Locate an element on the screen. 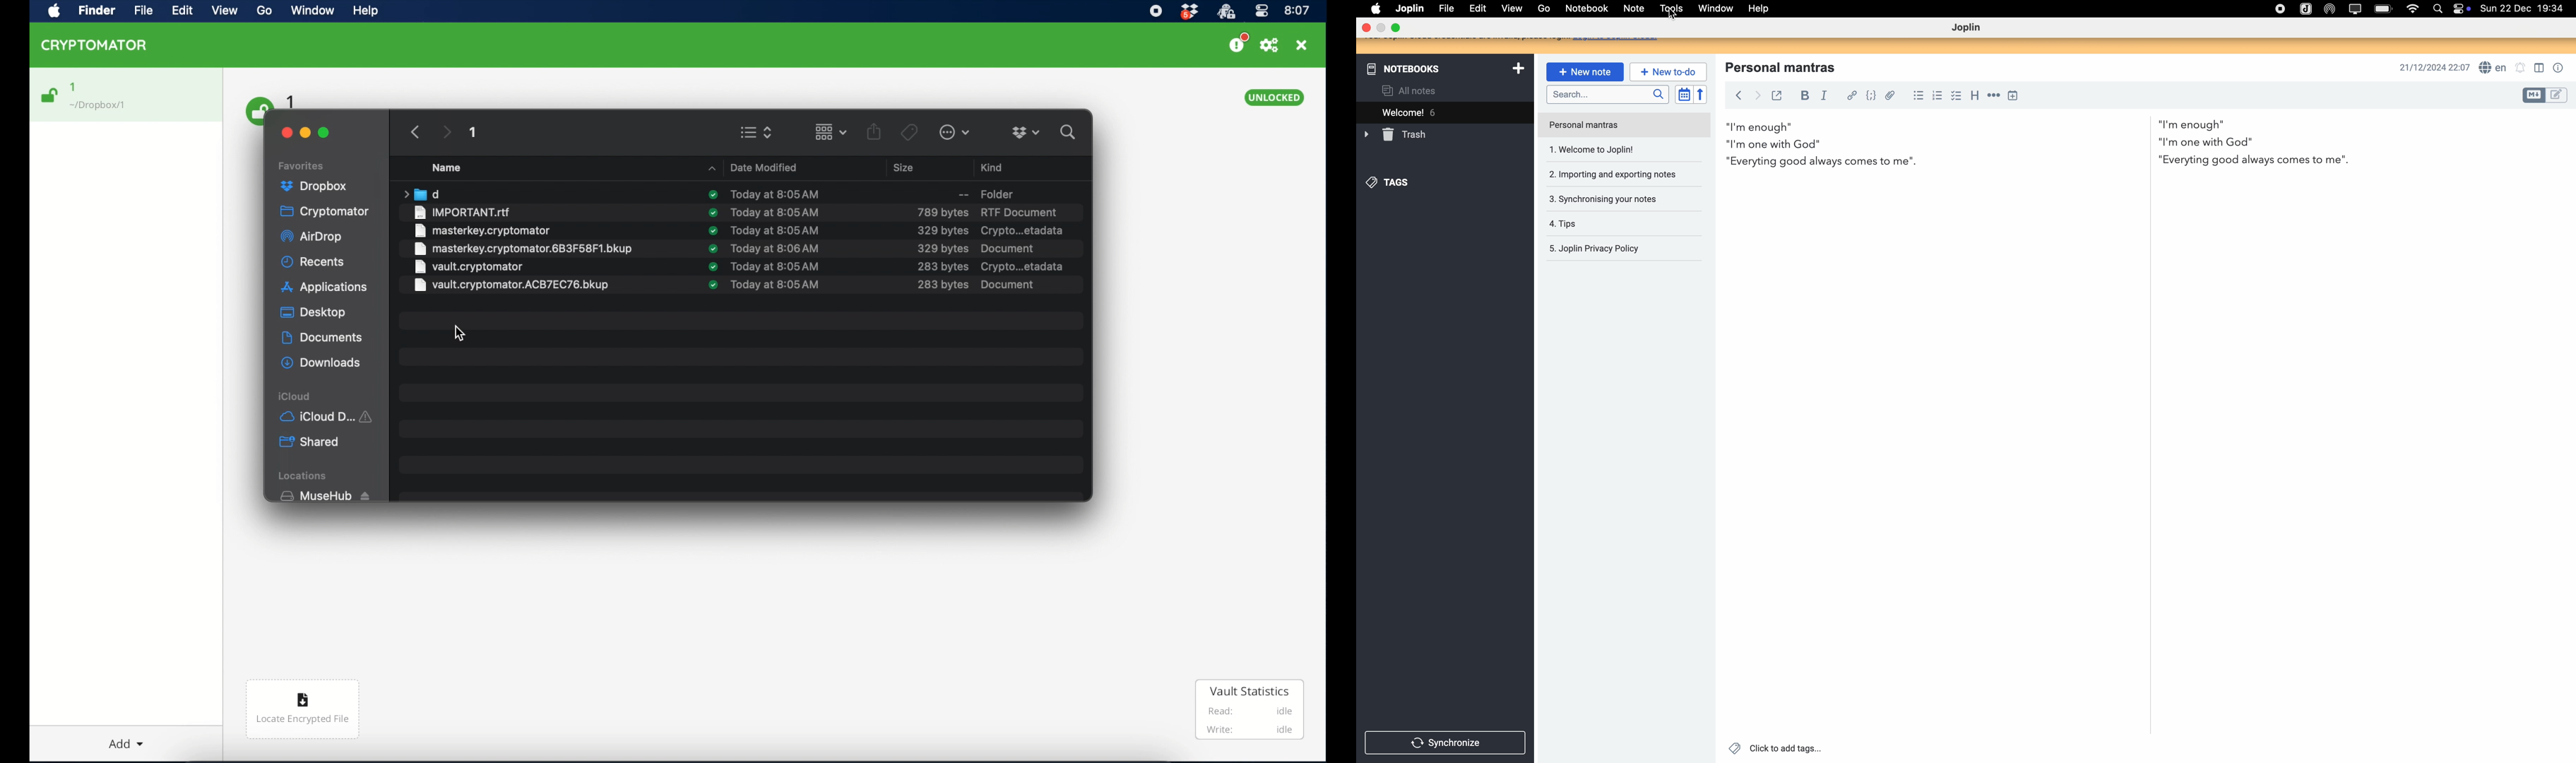 This screenshot has width=2576, height=784. Joplin is located at coordinates (1969, 28).